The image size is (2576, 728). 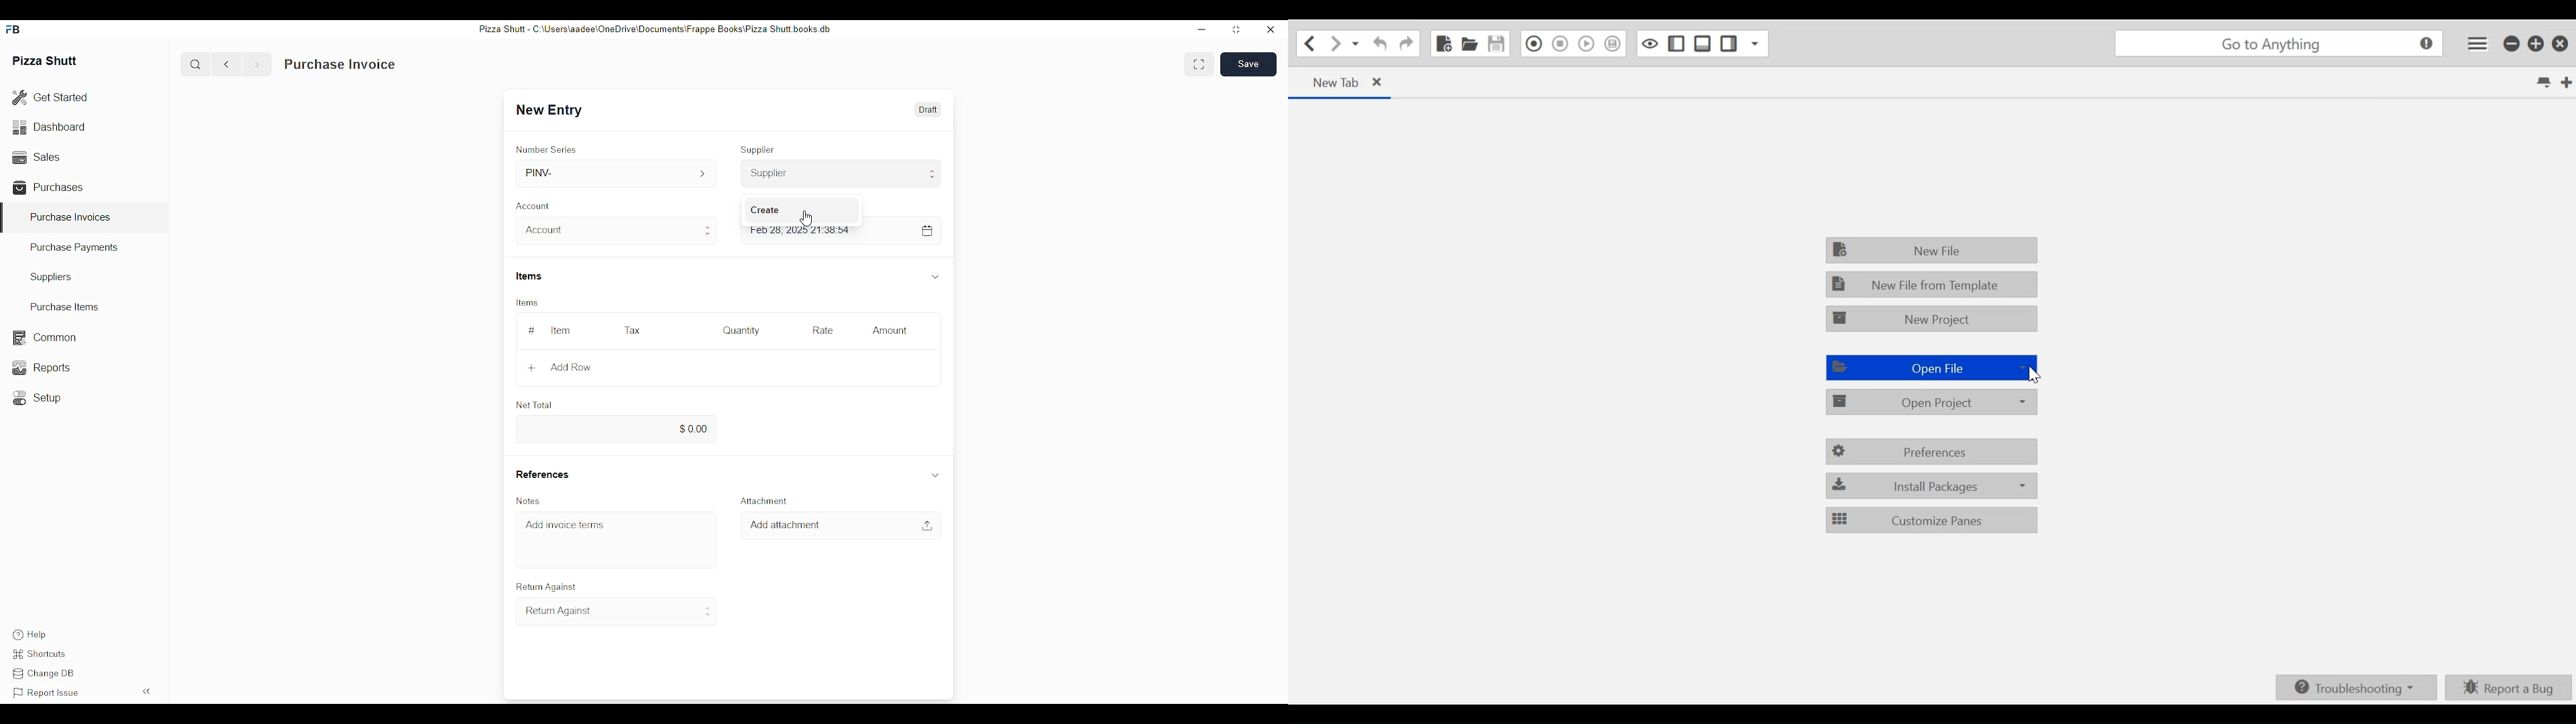 I want to click on Help, so click(x=28, y=635).